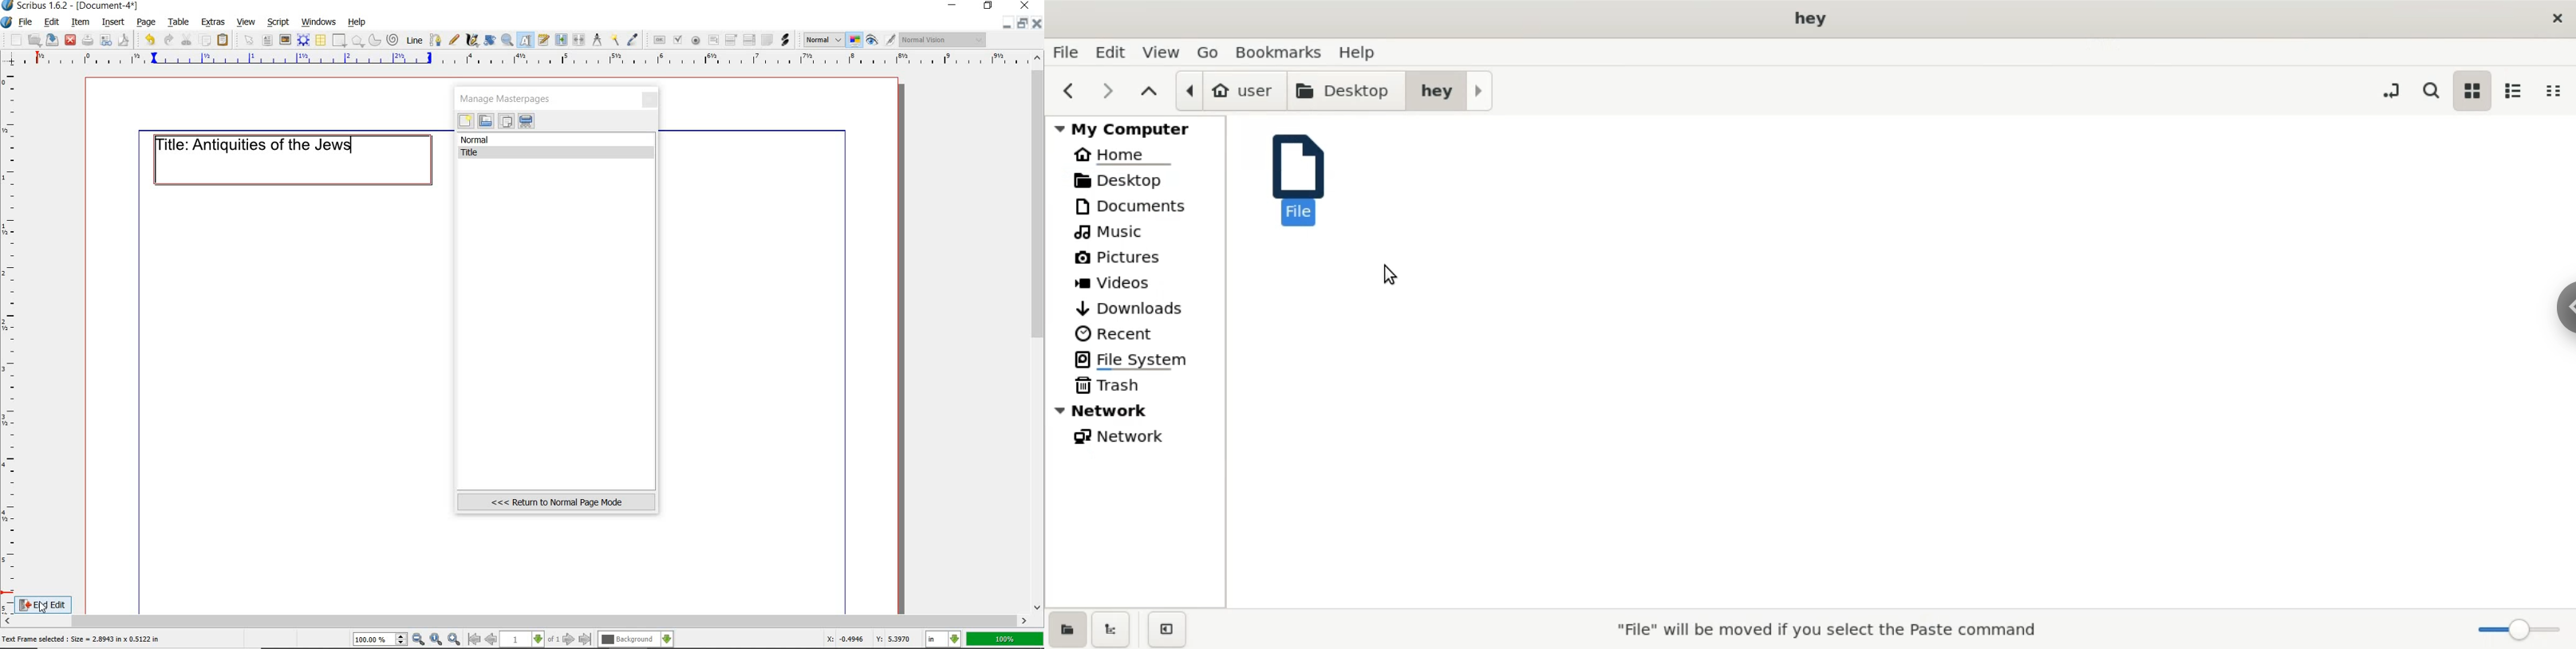  Describe the element at coordinates (616, 39) in the screenshot. I see `copy item properties` at that location.